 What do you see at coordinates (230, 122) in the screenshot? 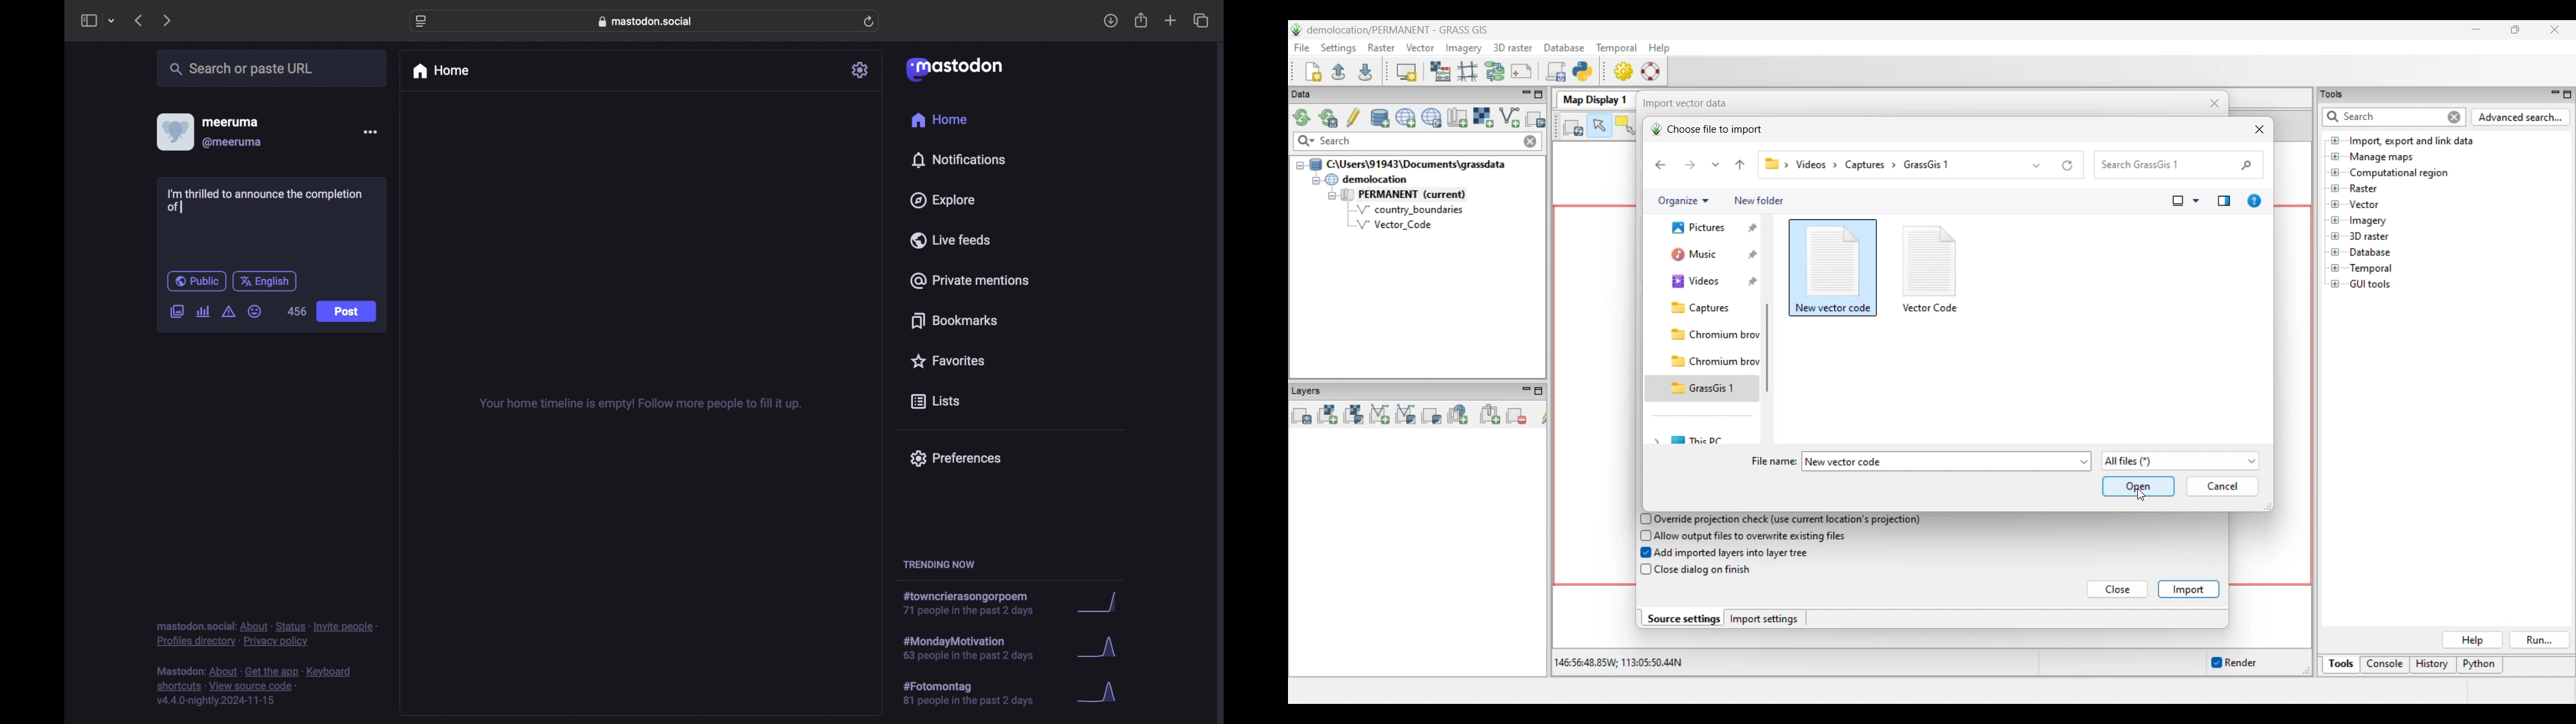
I see `meeruma` at bounding box center [230, 122].